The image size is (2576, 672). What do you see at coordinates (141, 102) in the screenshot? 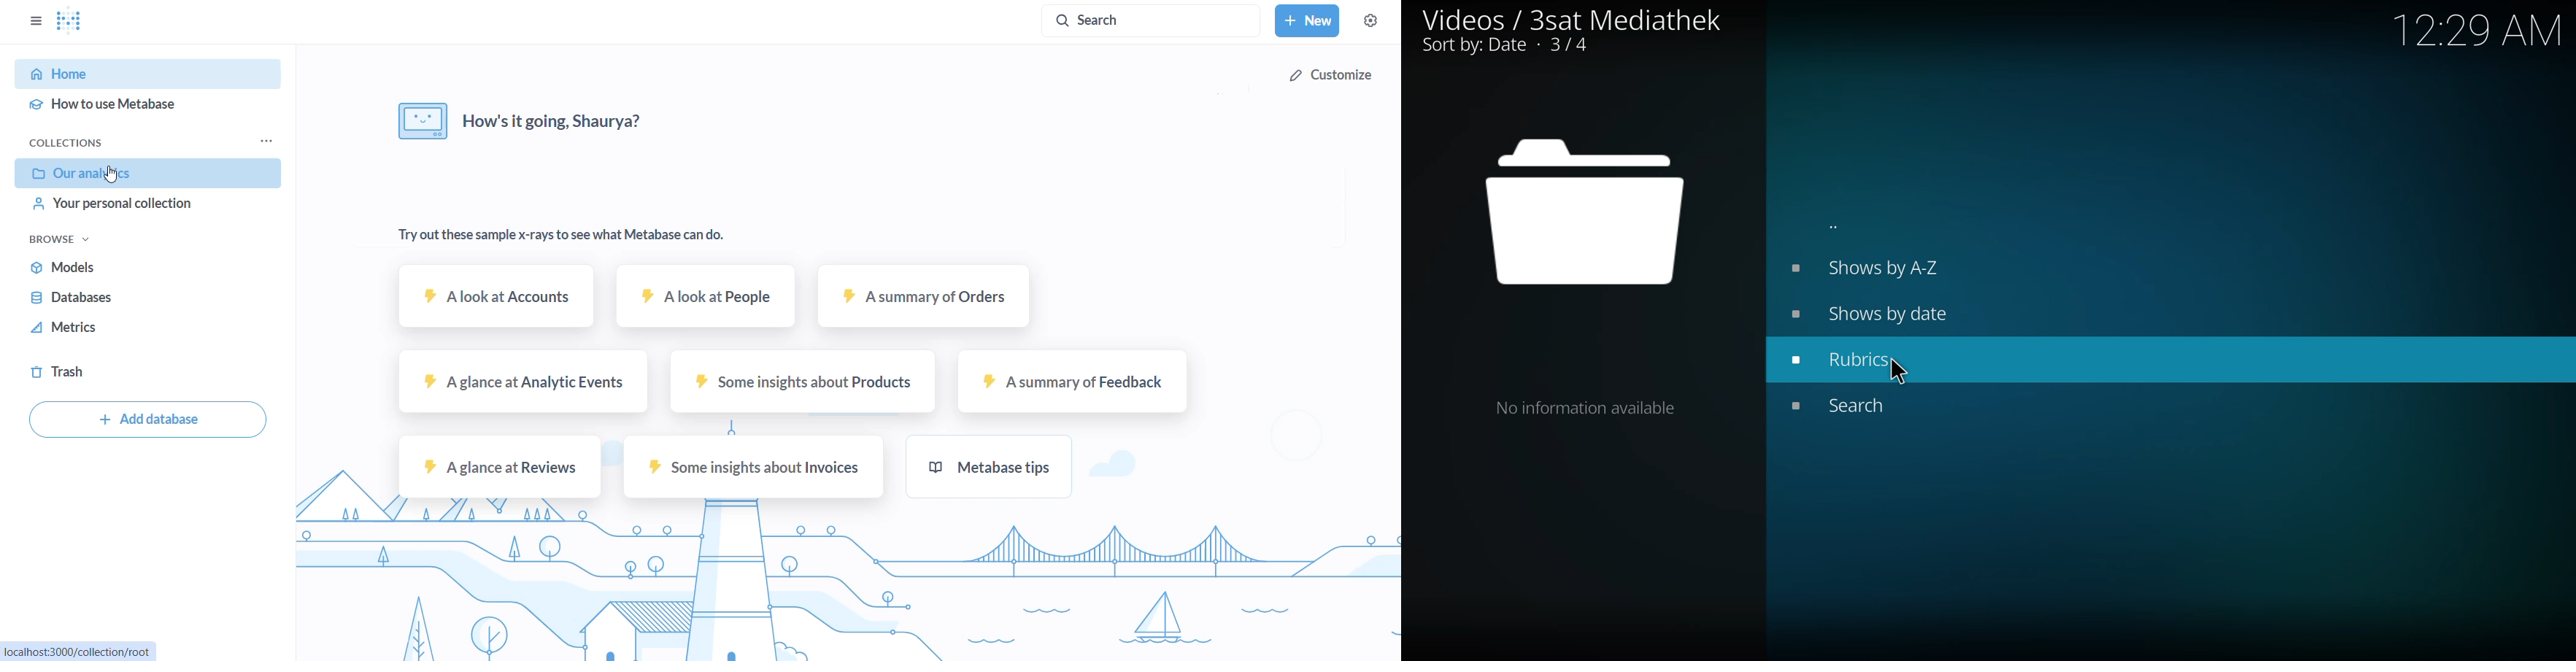
I see `how to use metabase` at bounding box center [141, 102].